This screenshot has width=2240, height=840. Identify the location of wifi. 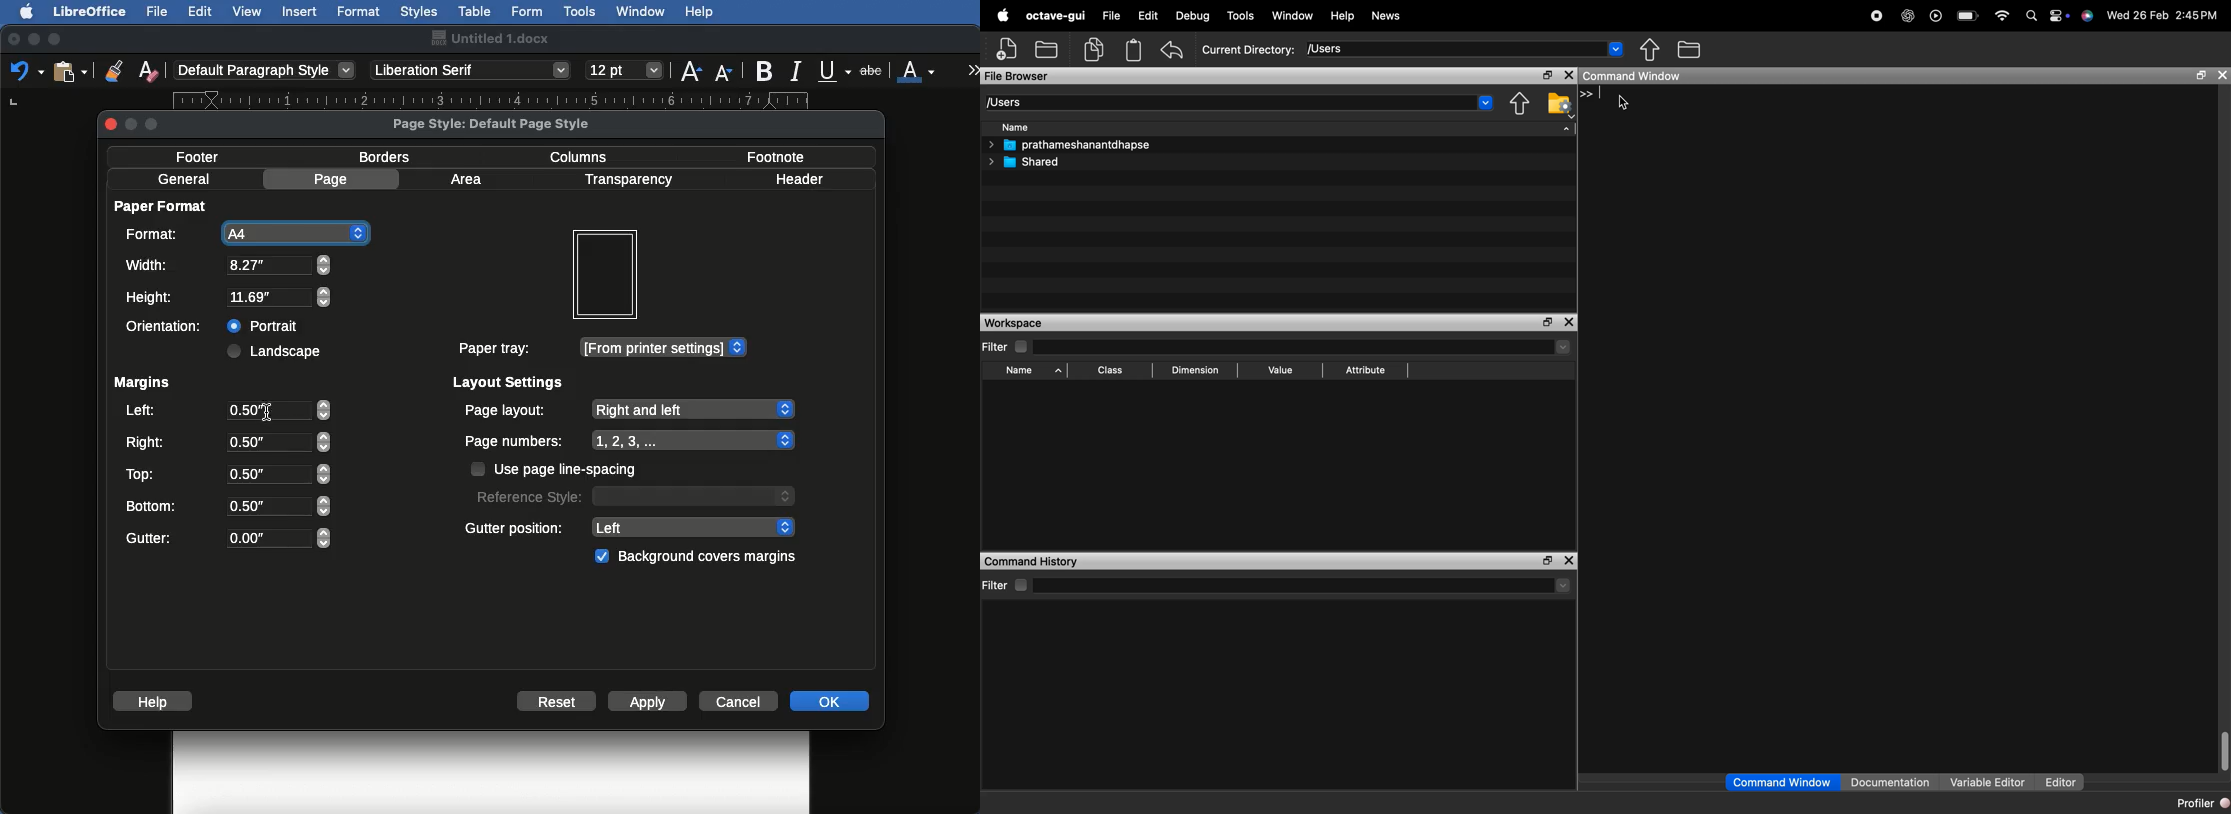
(2002, 12).